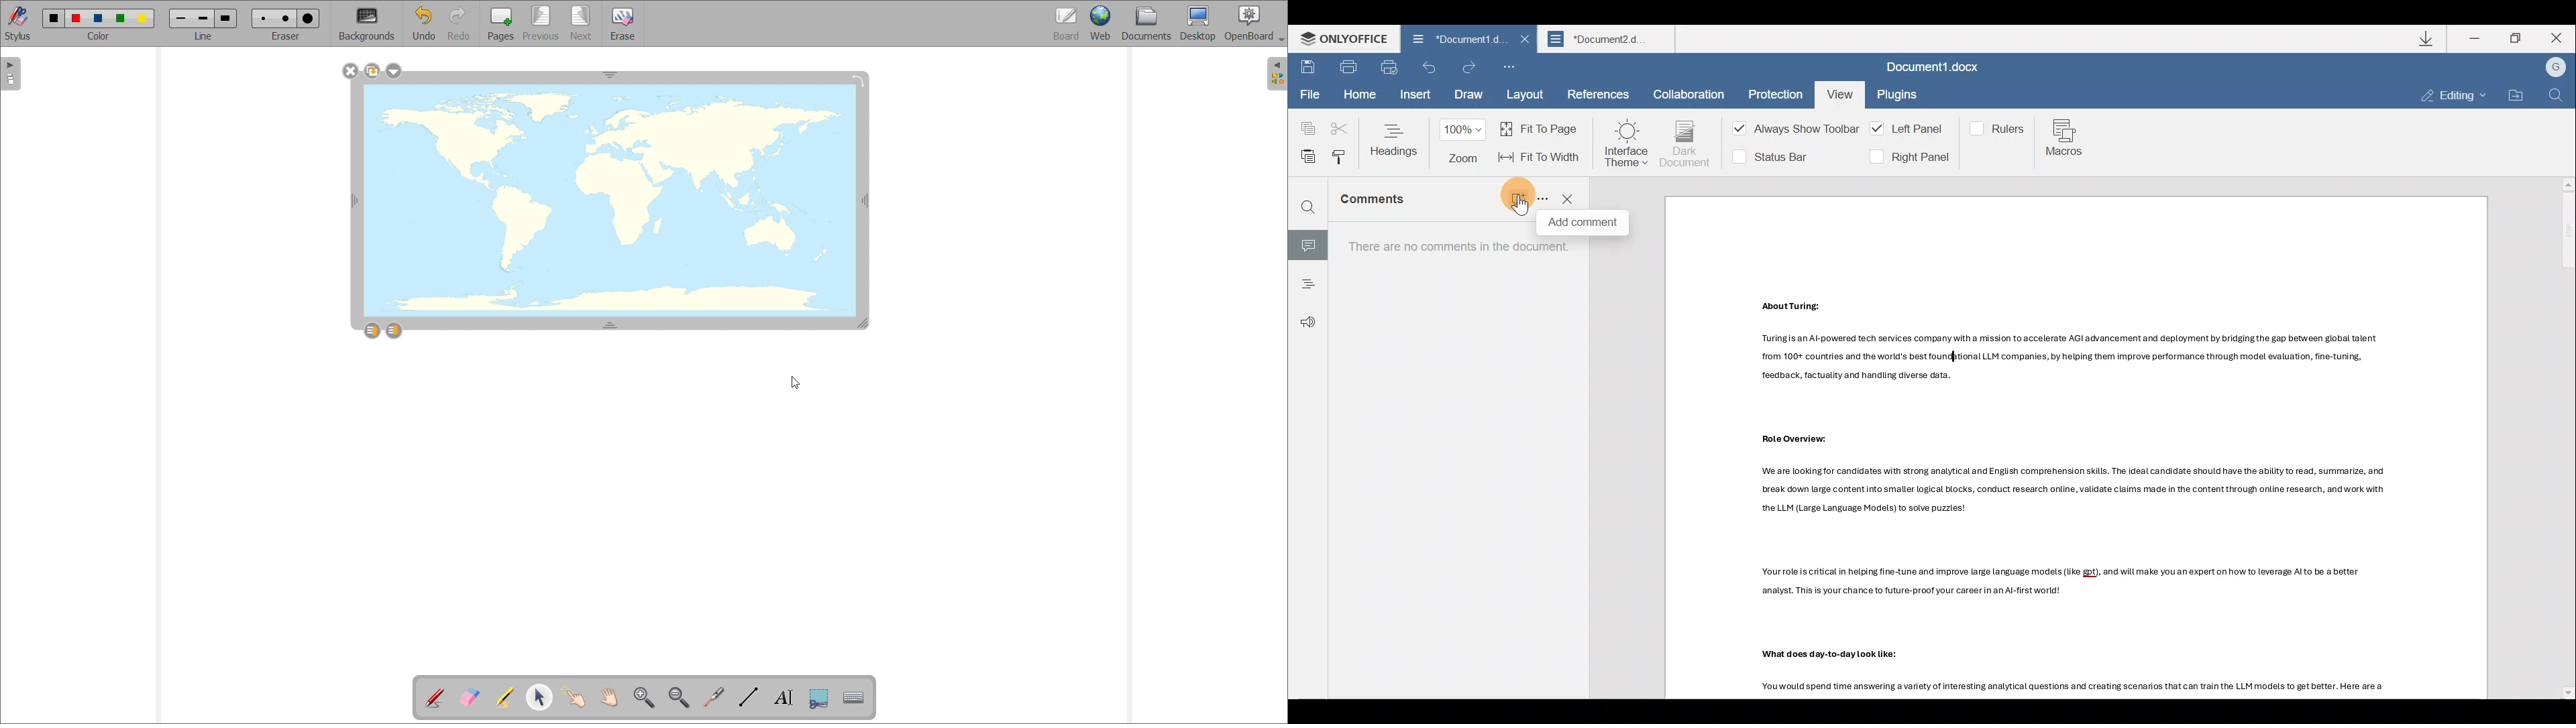 The height and width of the screenshot is (728, 2576). What do you see at coordinates (2000, 127) in the screenshot?
I see `Rulers` at bounding box center [2000, 127].